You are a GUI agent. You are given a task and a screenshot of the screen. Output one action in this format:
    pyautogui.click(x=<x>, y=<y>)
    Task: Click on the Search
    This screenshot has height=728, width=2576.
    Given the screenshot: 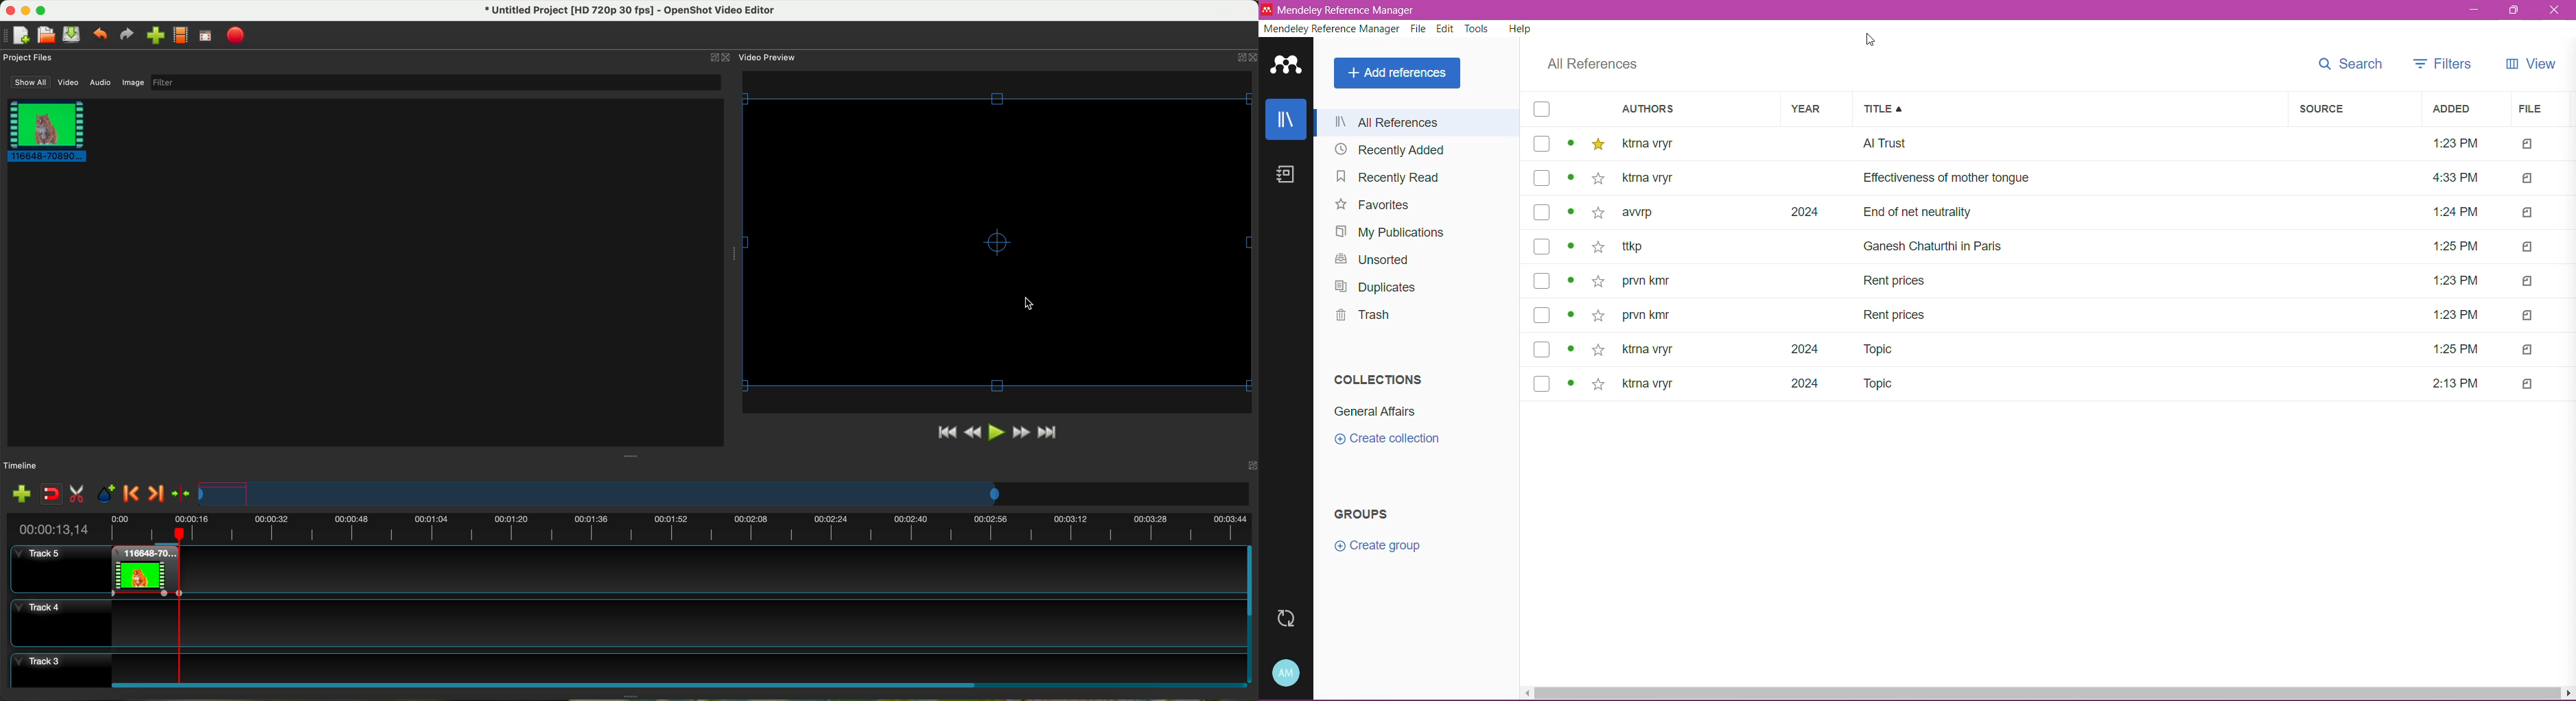 What is the action you would take?
    pyautogui.click(x=2350, y=64)
    